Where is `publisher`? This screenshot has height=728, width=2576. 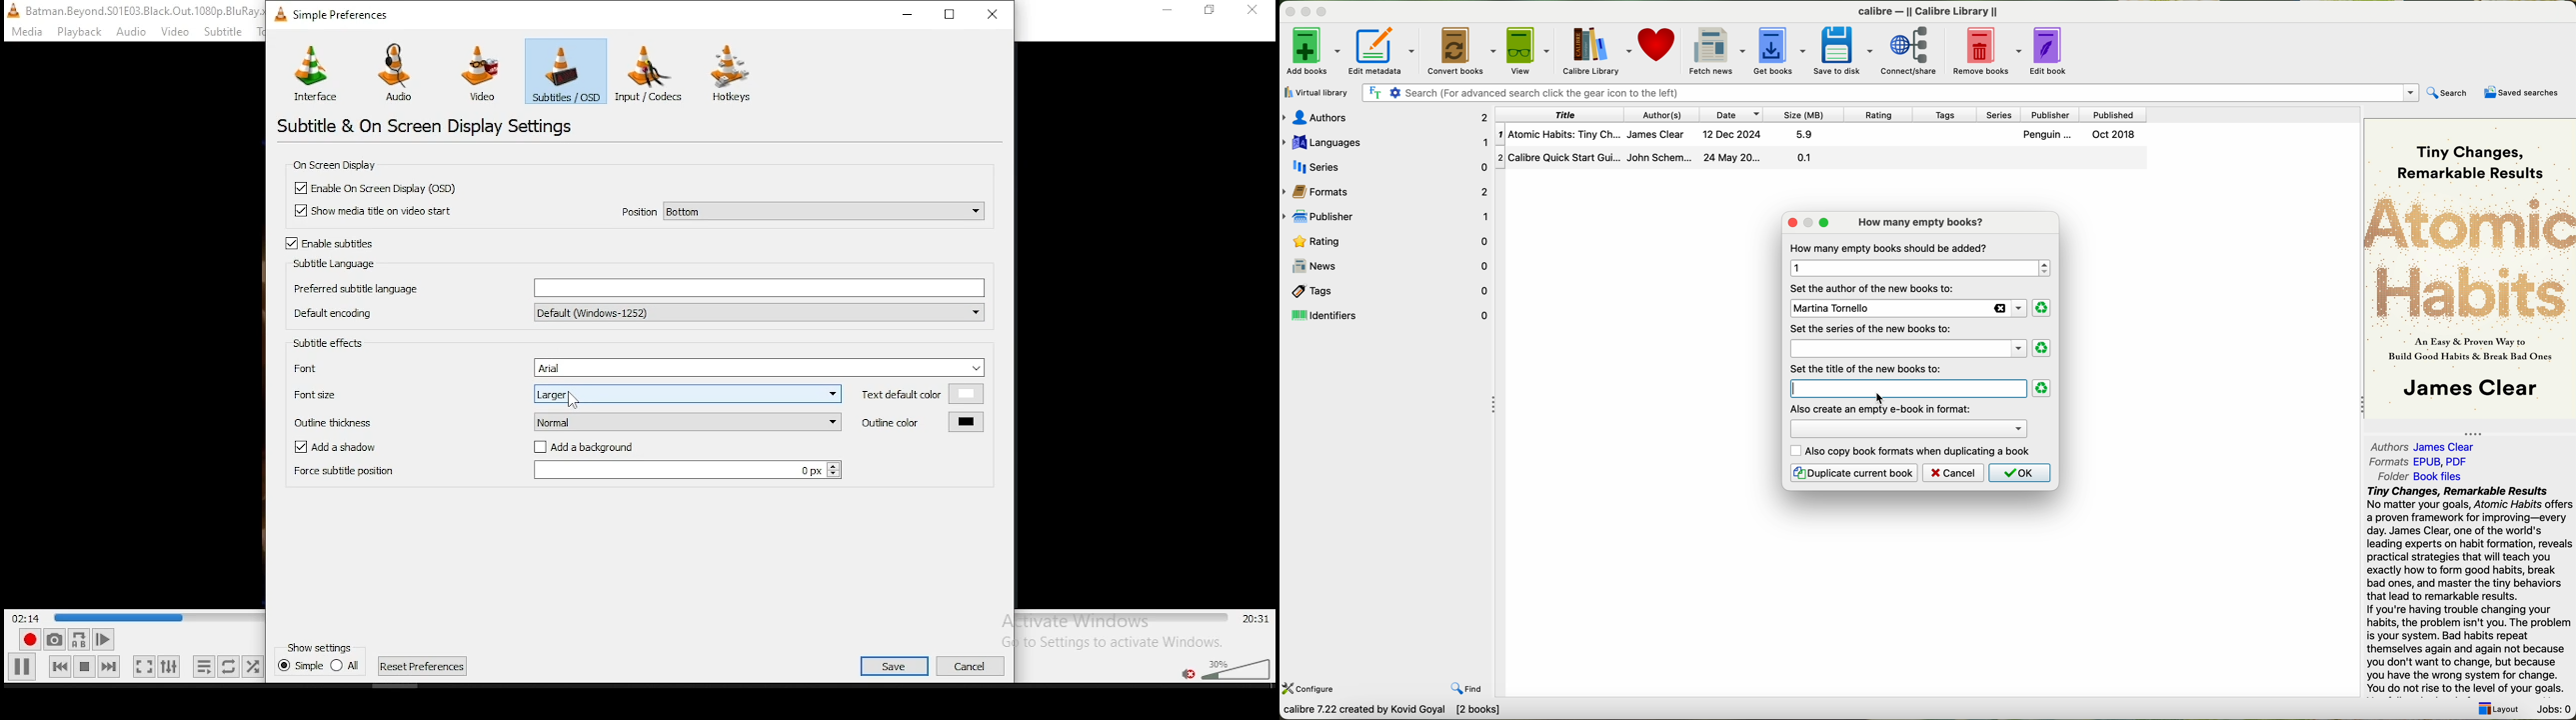 publisher is located at coordinates (2054, 114).